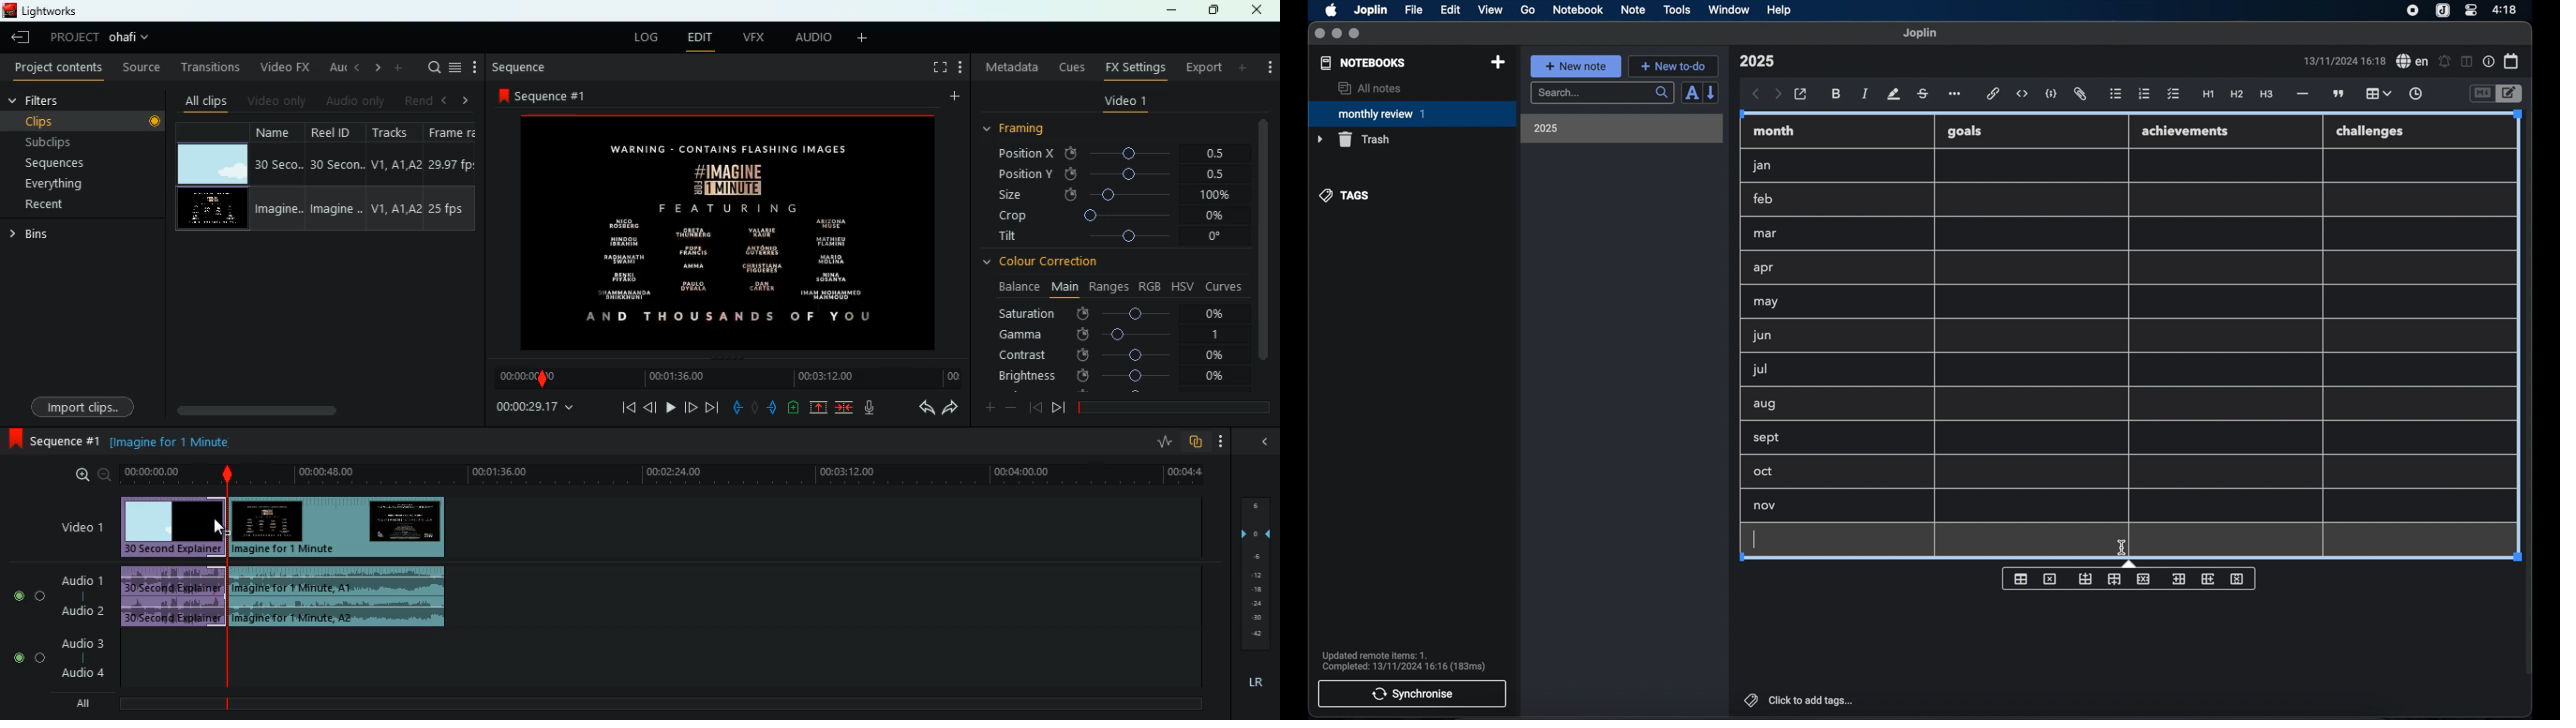 The height and width of the screenshot is (728, 2576). What do you see at coordinates (725, 378) in the screenshot?
I see `time` at bounding box center [725, 378].